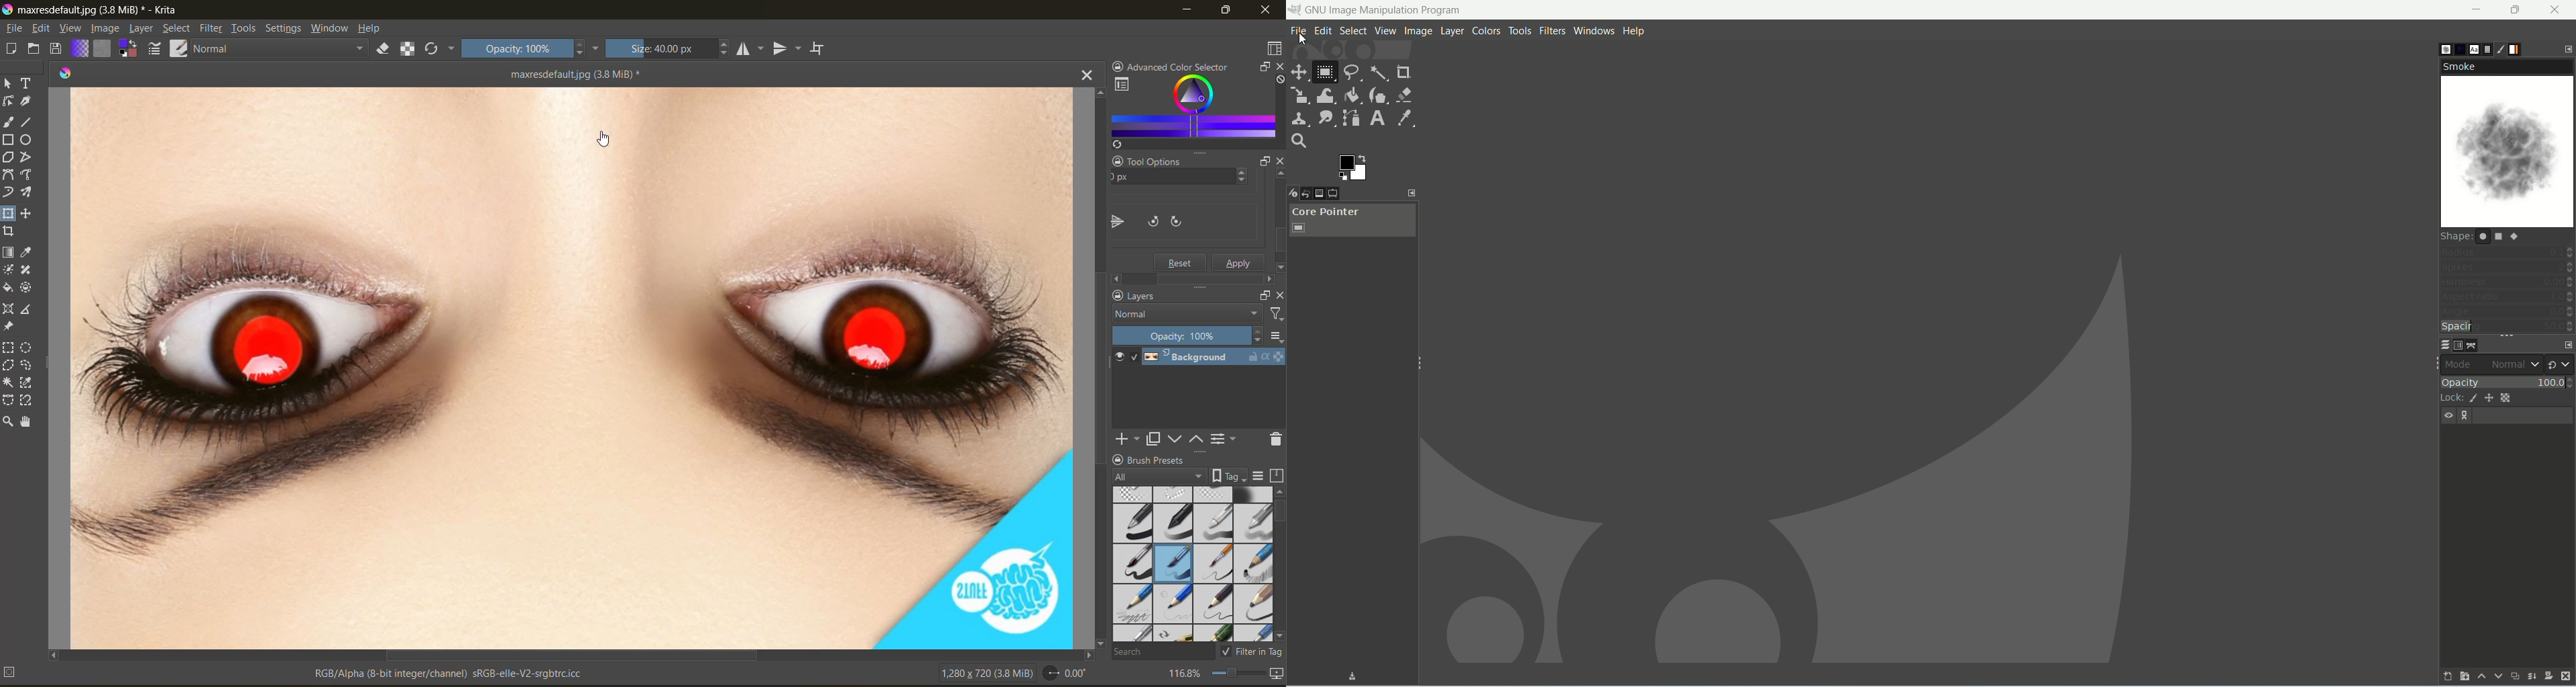 This screenshot has width=2576, height=700. What do you see at coordinates (1116, 221) in the screenshot?
I see `flip horizontally` at bounding box center [1116, 221].